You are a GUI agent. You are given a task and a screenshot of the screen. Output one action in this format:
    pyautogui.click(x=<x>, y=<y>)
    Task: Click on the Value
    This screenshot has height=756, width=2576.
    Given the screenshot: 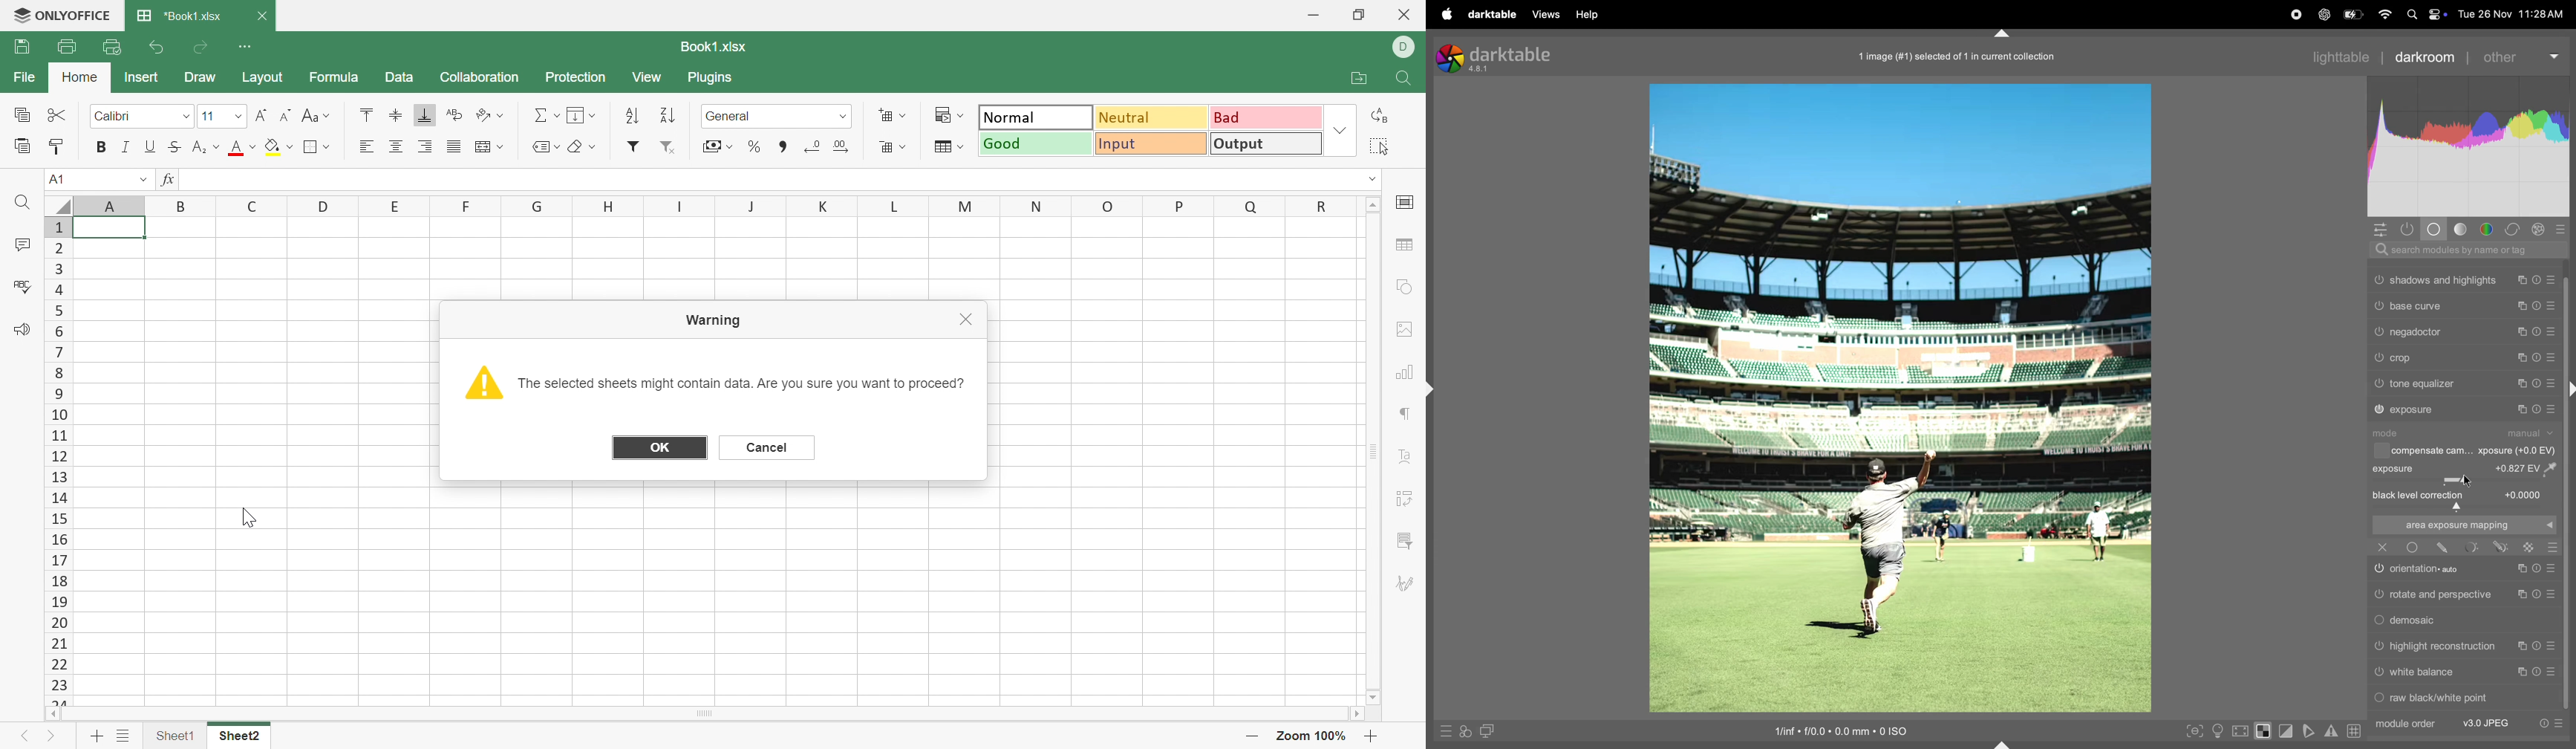 What is the action you would take?
    pyautogui.click(x=2530, y=468)
    